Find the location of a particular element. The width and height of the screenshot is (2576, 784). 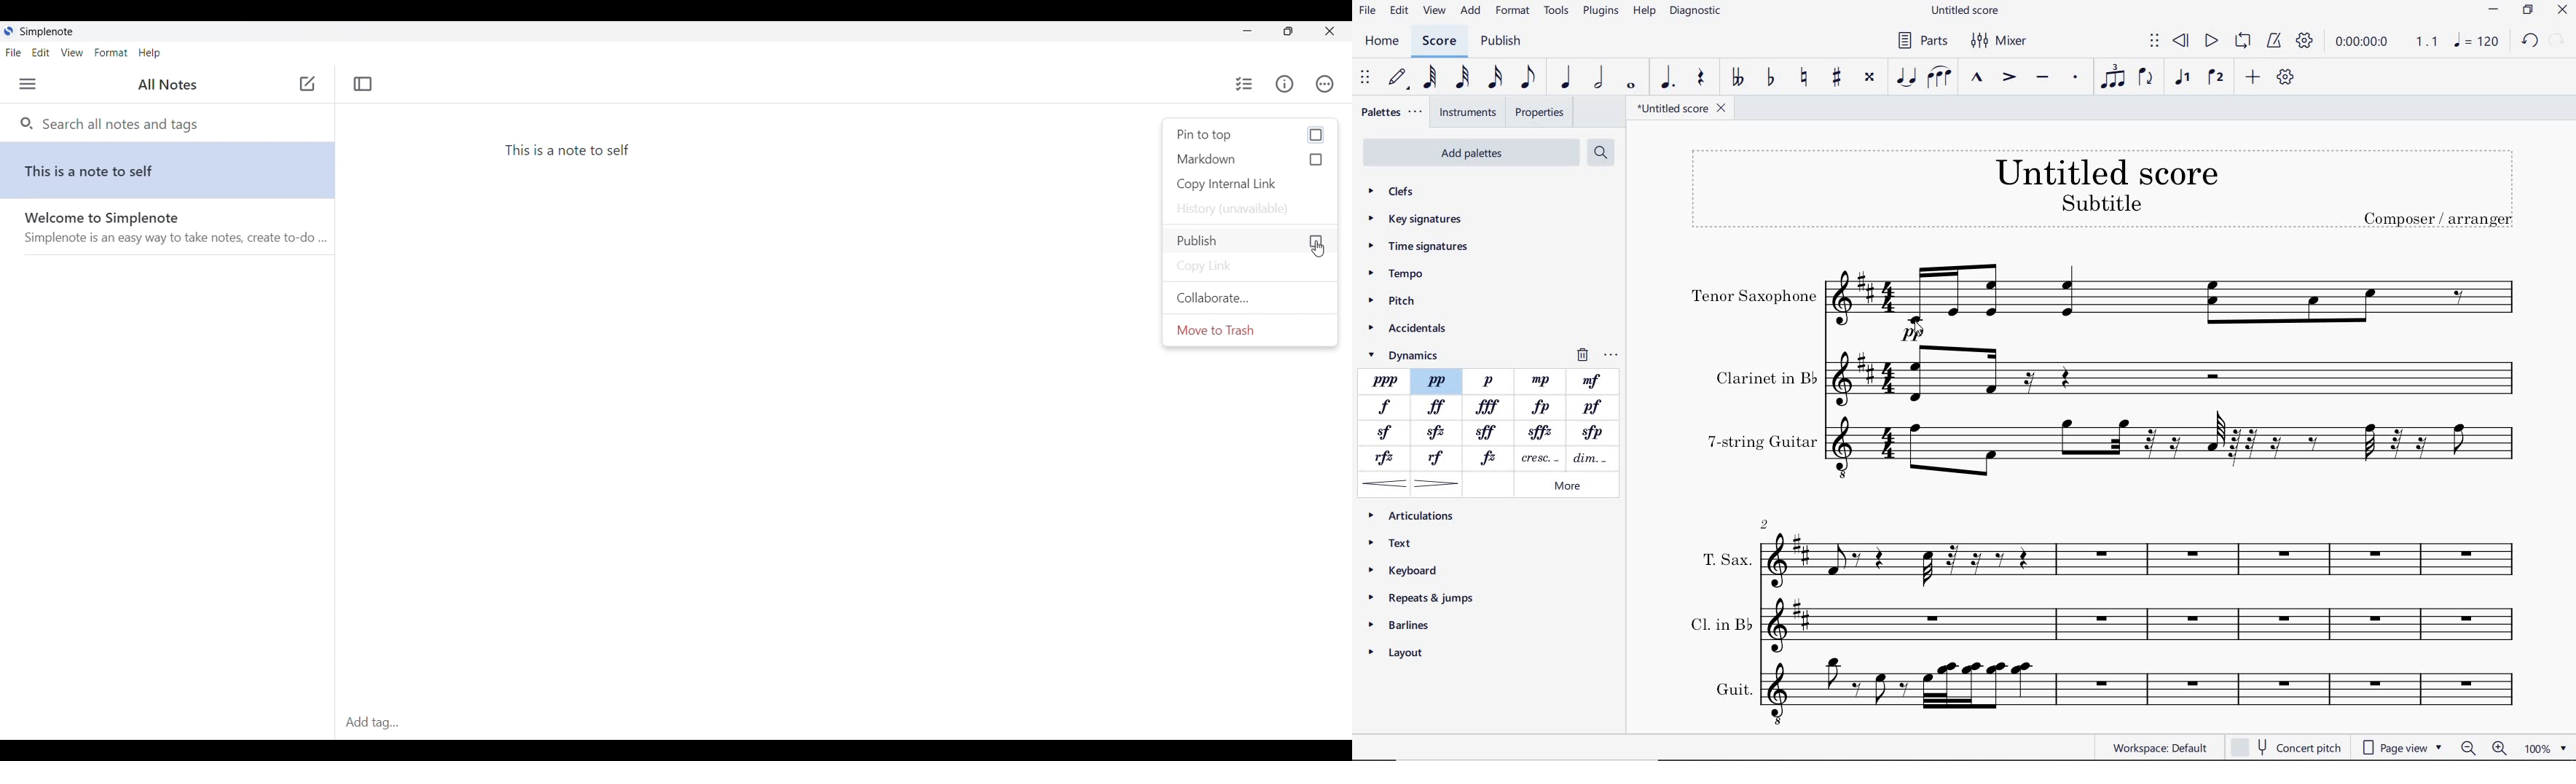

DIAGNOSTIC is located at coordinates (1696, 12).